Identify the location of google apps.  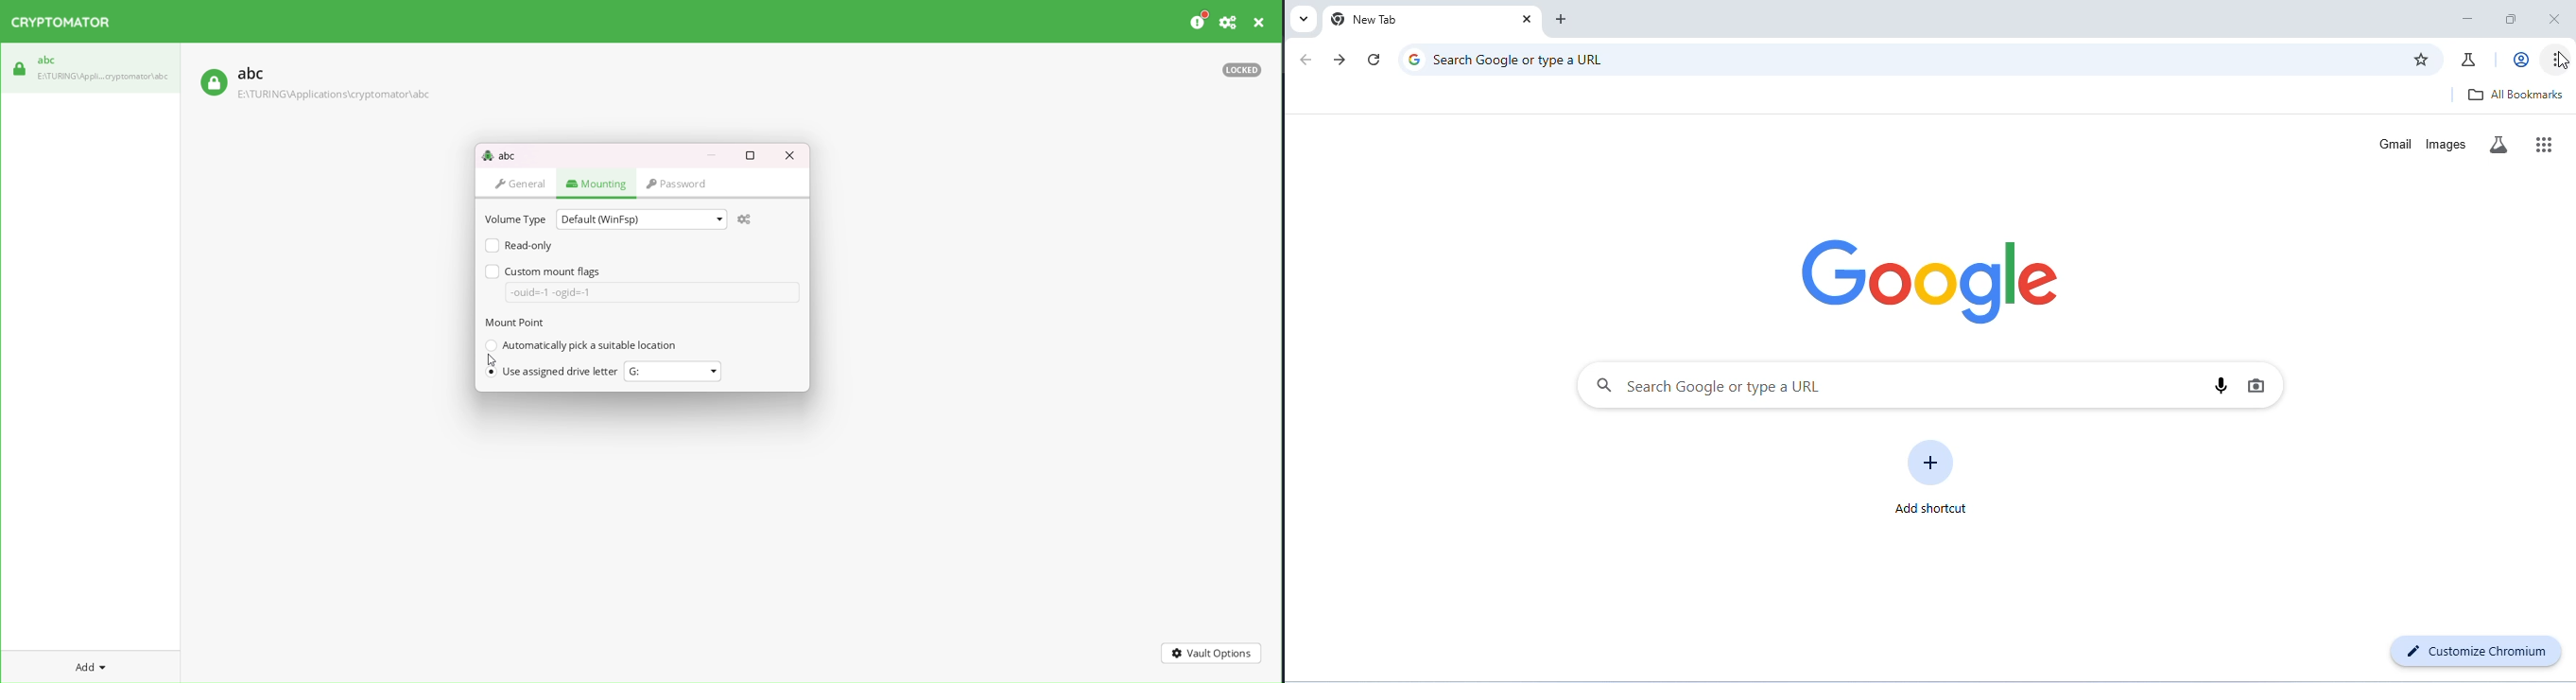
(2545, 144).